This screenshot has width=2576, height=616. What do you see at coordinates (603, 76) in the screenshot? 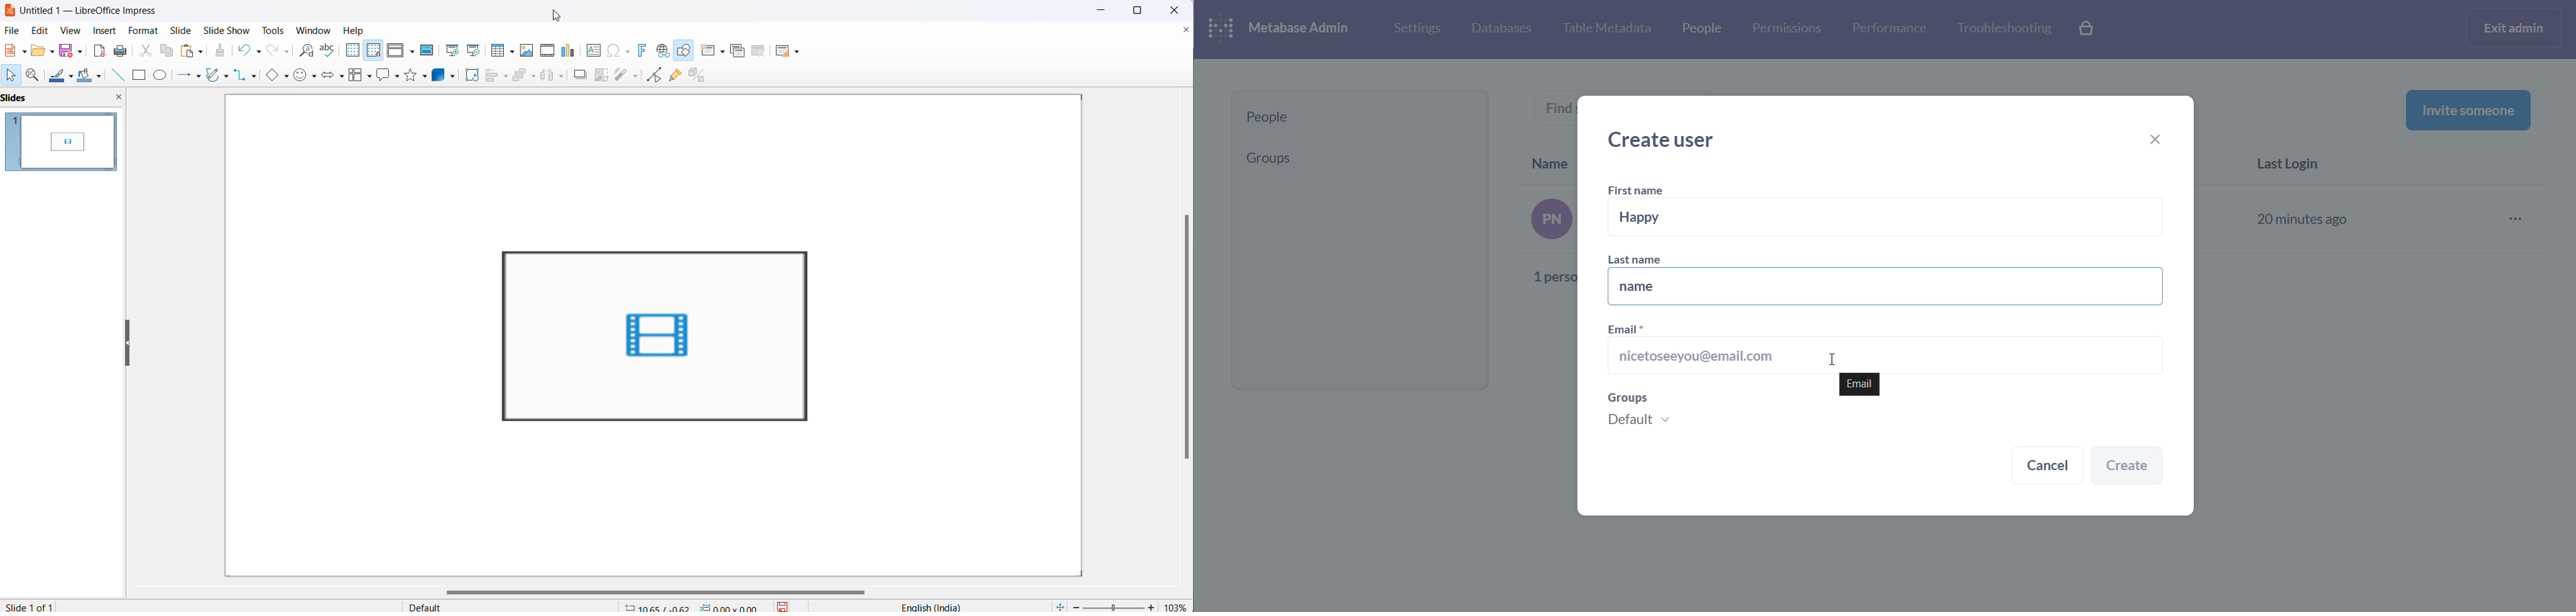
I see `crop image` at bounding box center [603, 76].